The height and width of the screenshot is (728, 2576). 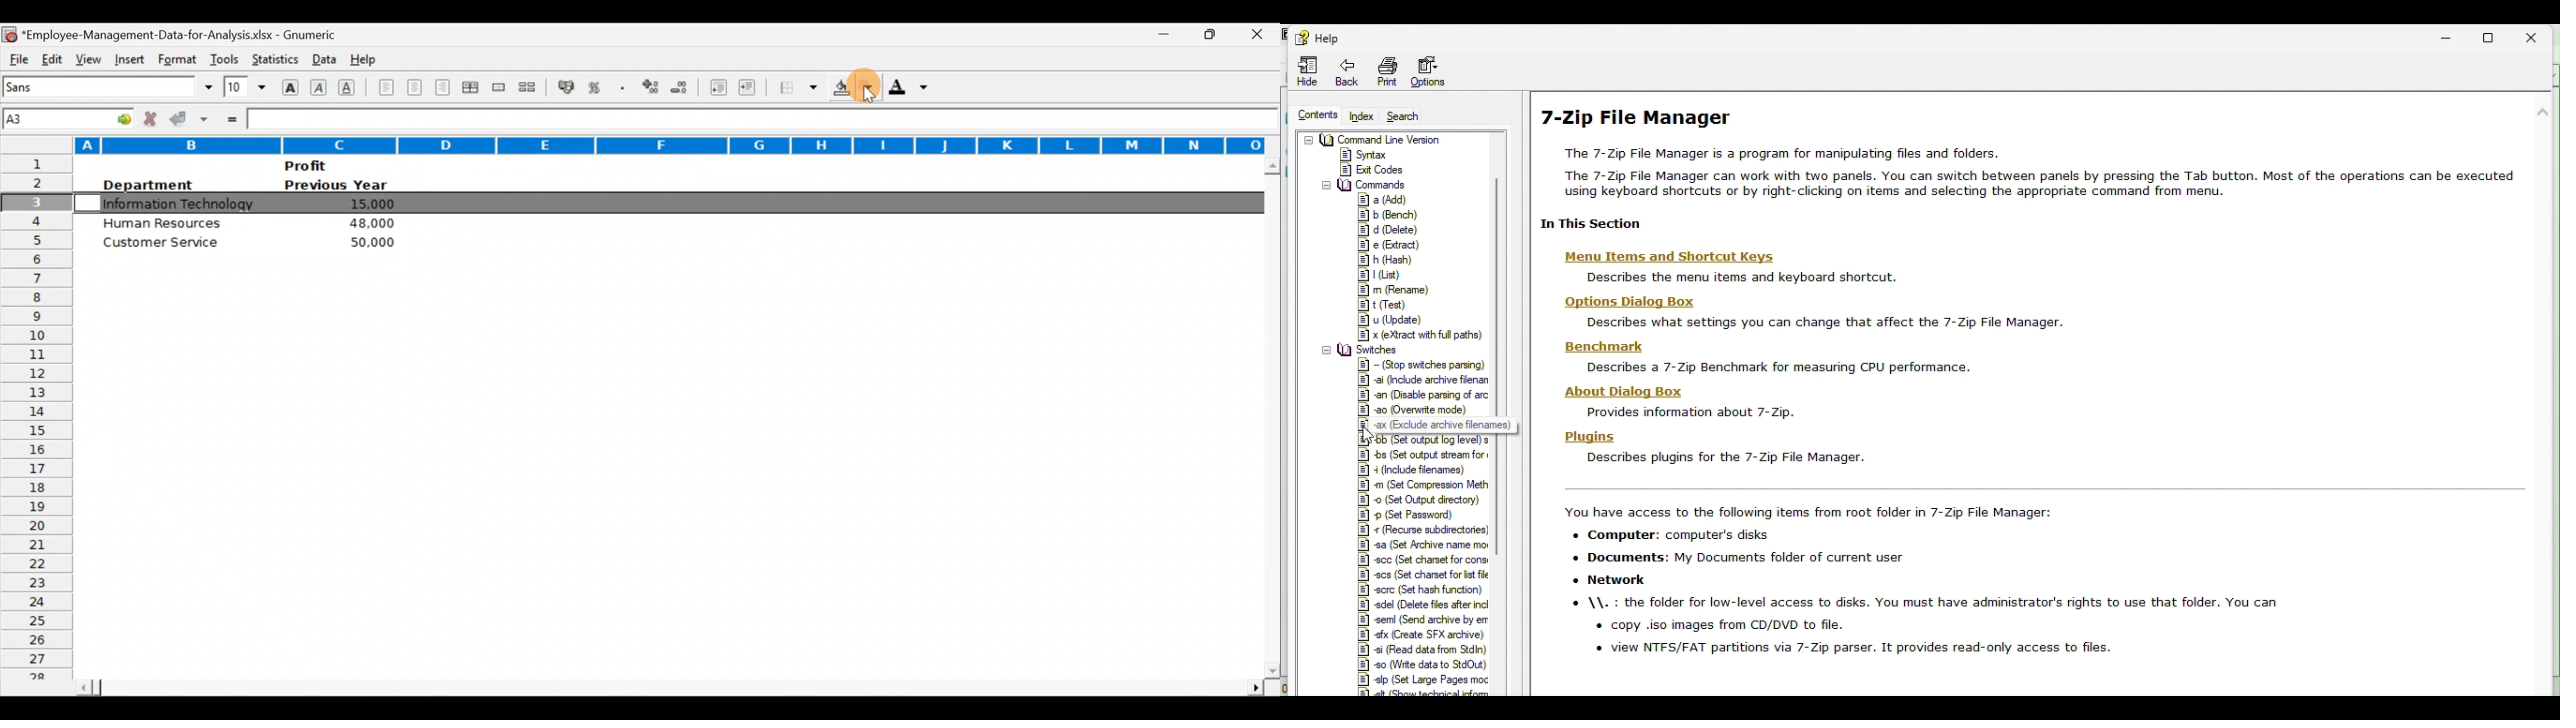 What do you see at coordinates (167, 245) in the screenshot?
I see `Customer service` at bounding box center [167, 245].